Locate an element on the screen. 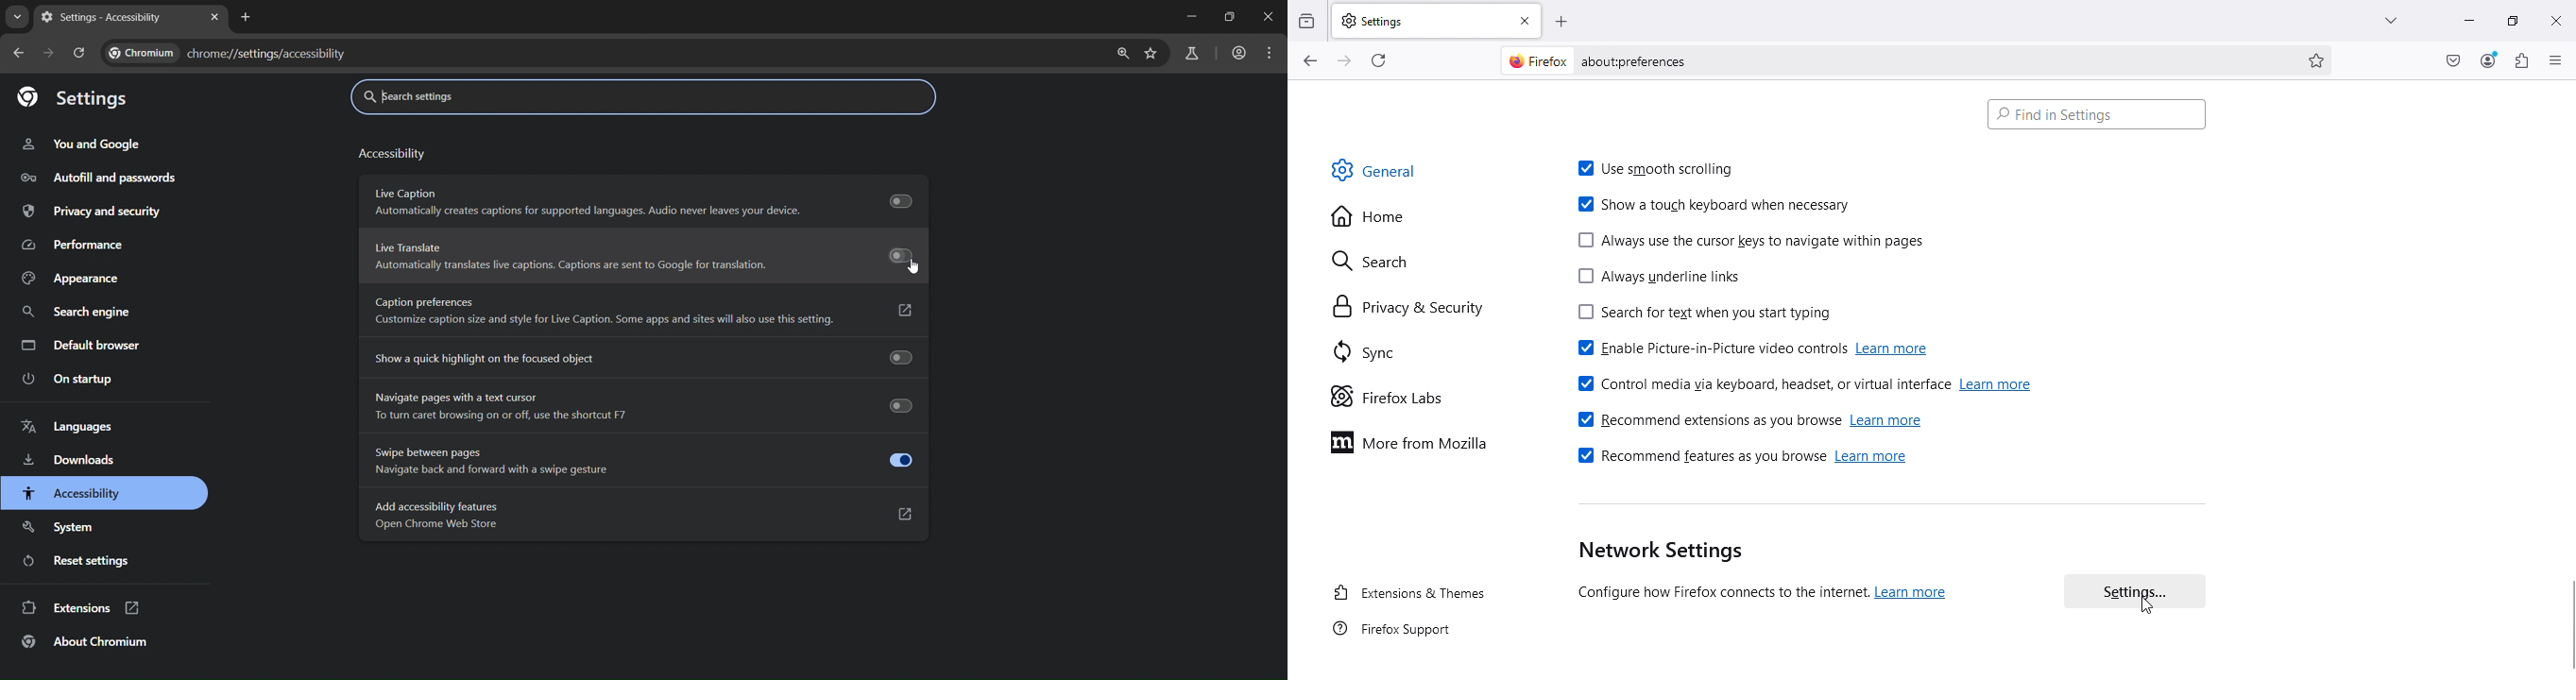  Navigate pages with a text cursor
To turn caret browsing on or off, use the shortcut F7 is located at coordinates (505, 406).